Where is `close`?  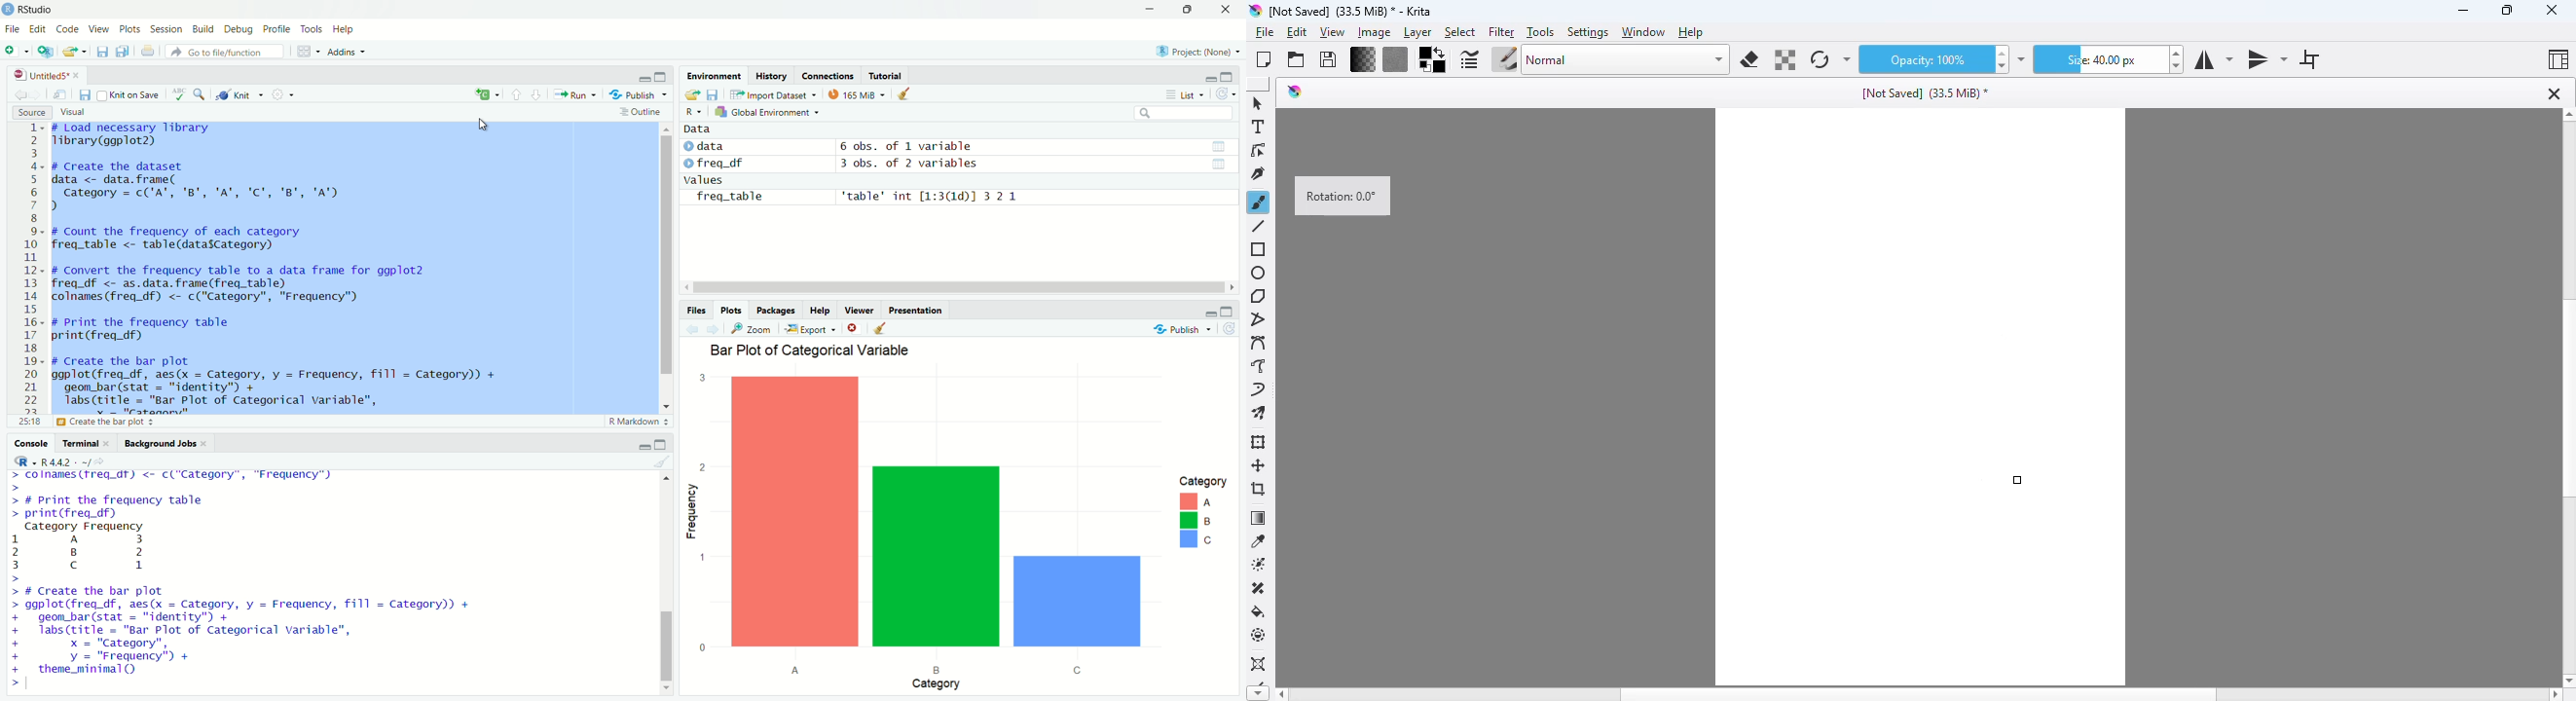 close is located at coordinates (1228, 10).